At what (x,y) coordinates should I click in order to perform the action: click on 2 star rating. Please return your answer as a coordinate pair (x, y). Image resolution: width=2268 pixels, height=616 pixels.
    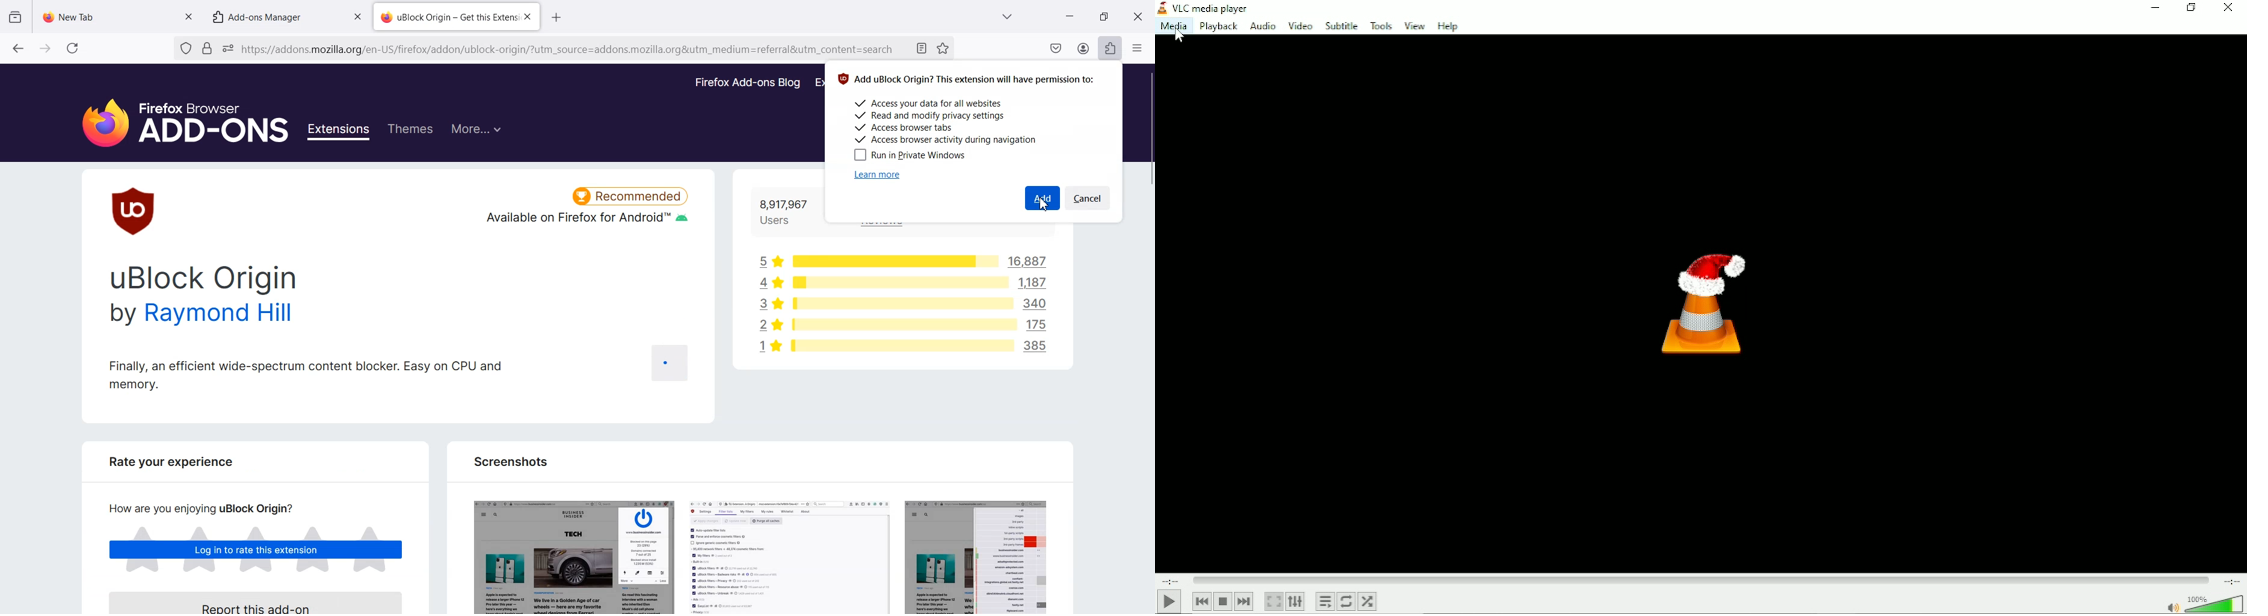
    Looking at the image, I should click on (771, 326).